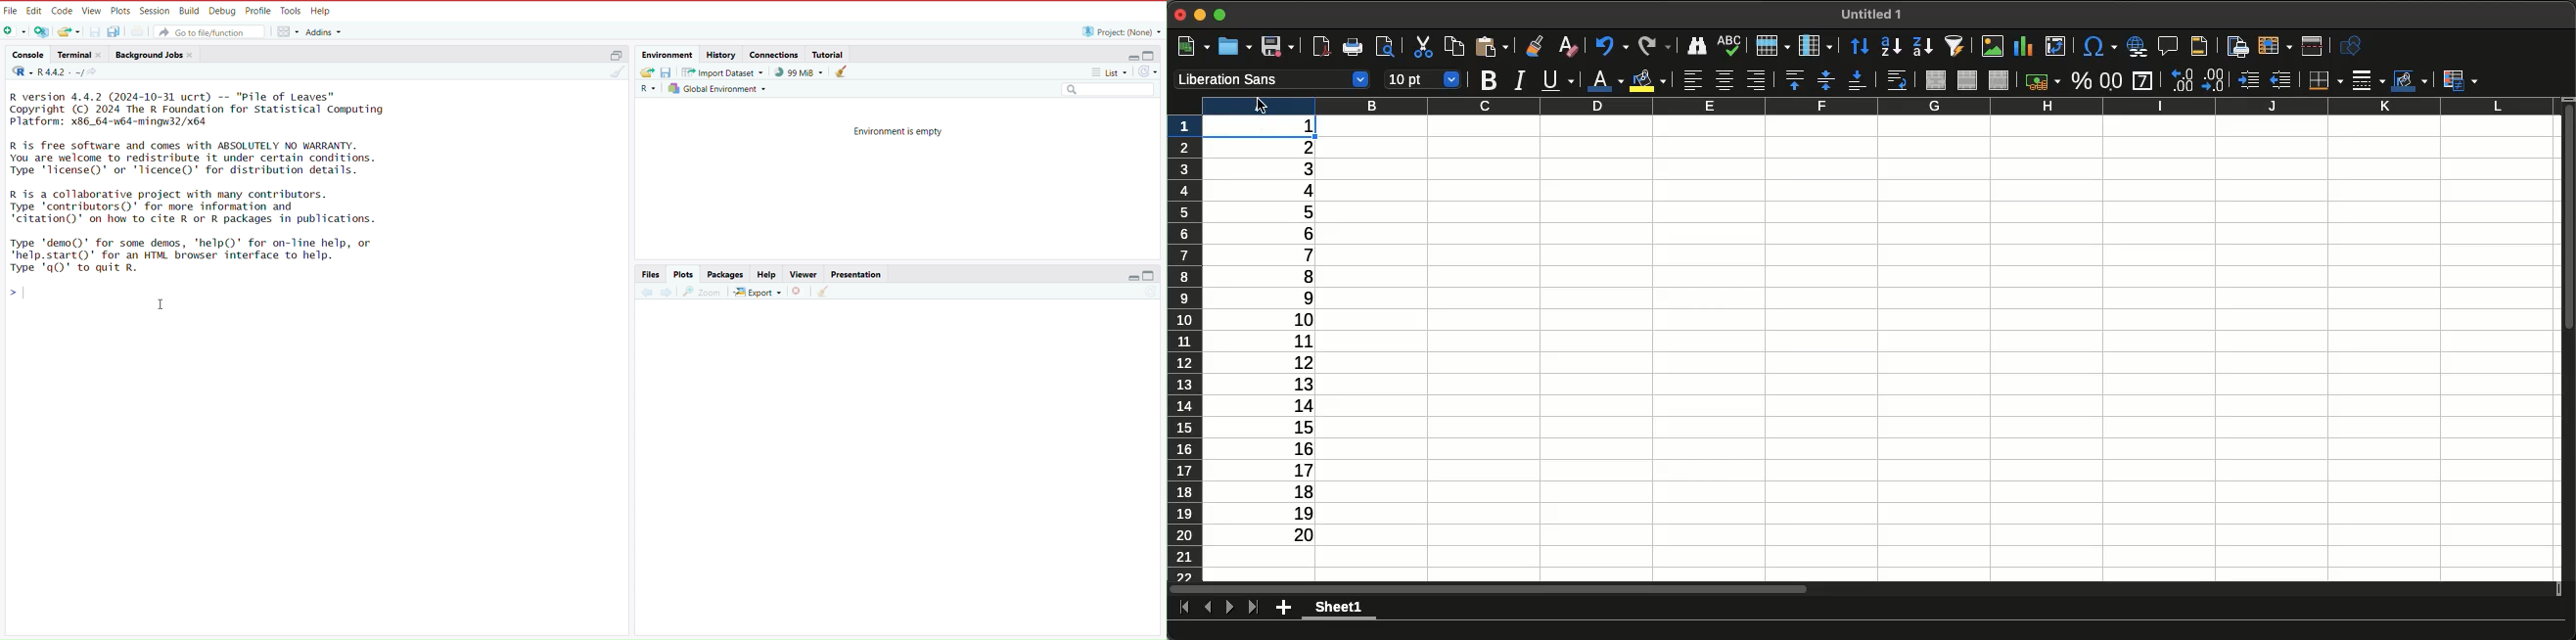 This screenshot has width=2576, height=644. Describe the element at coordinates (24, 53) in the screenshot. I see `console` at that location.